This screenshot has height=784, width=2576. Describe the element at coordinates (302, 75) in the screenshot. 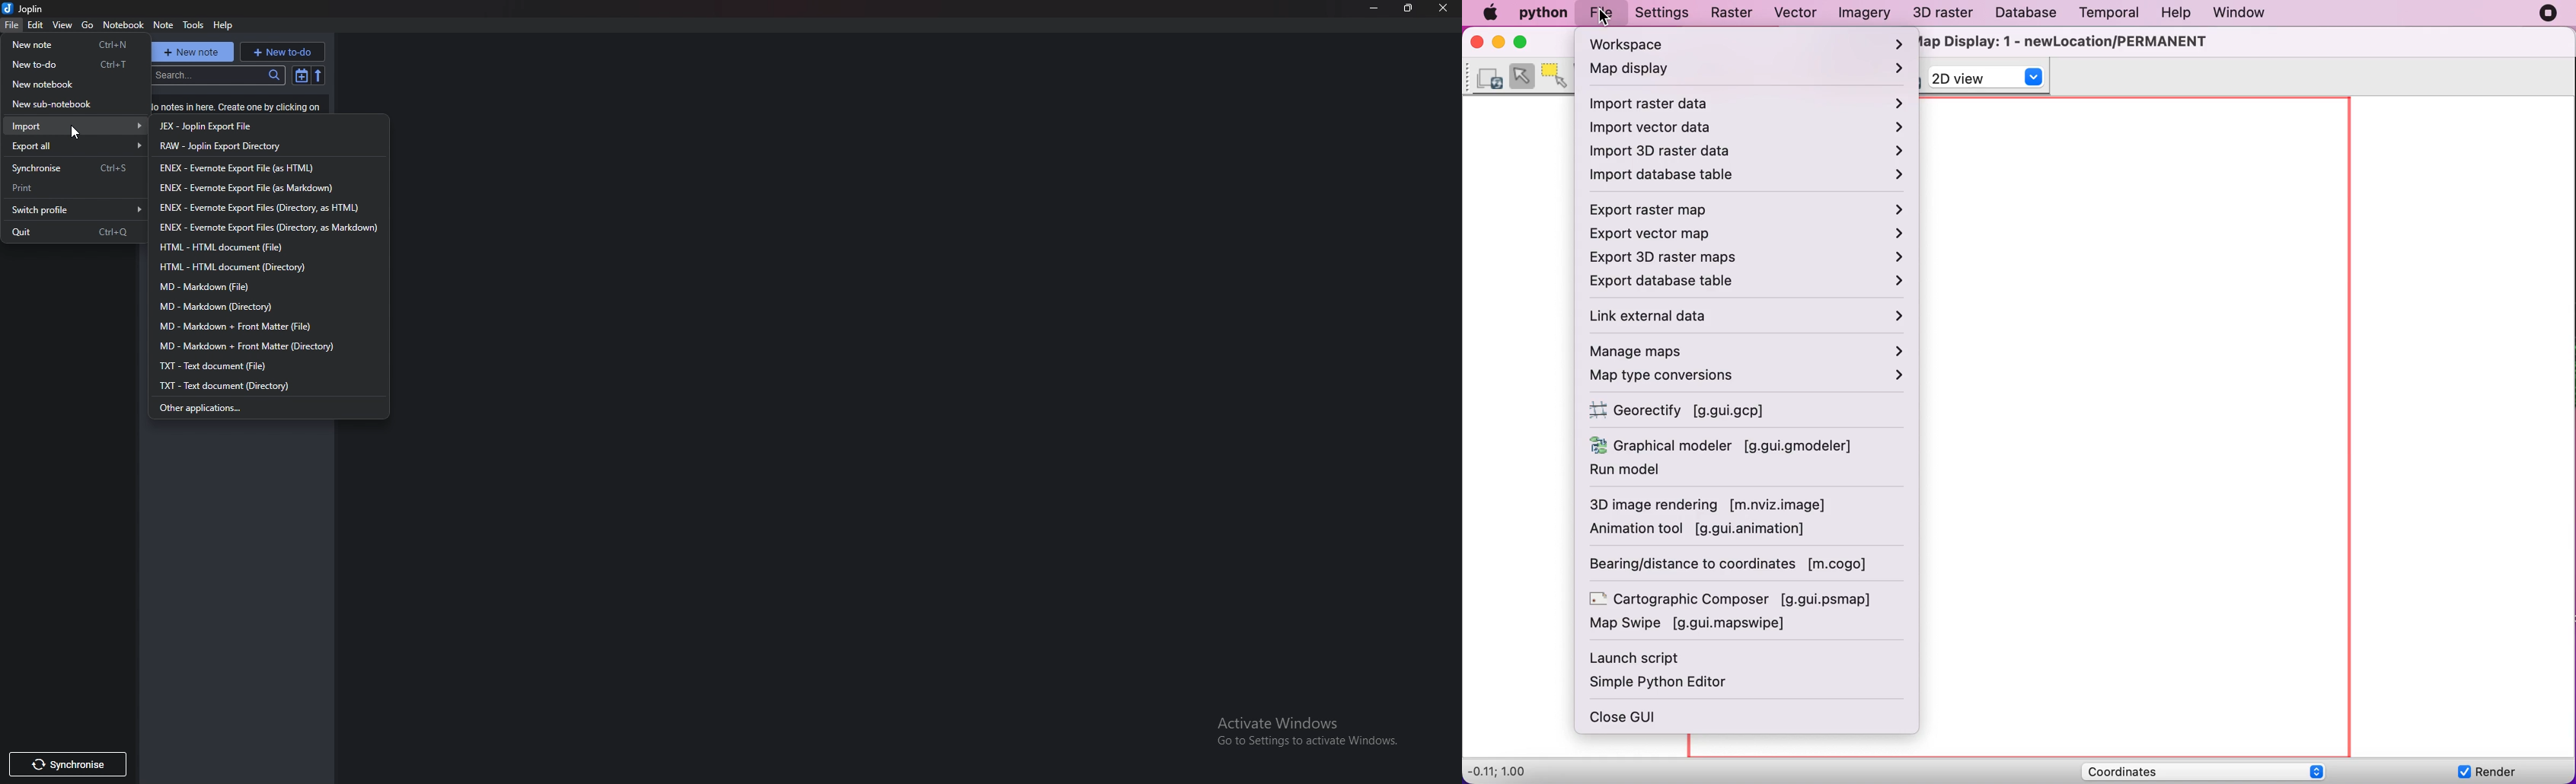

I see `Toggle sort order` at that location.